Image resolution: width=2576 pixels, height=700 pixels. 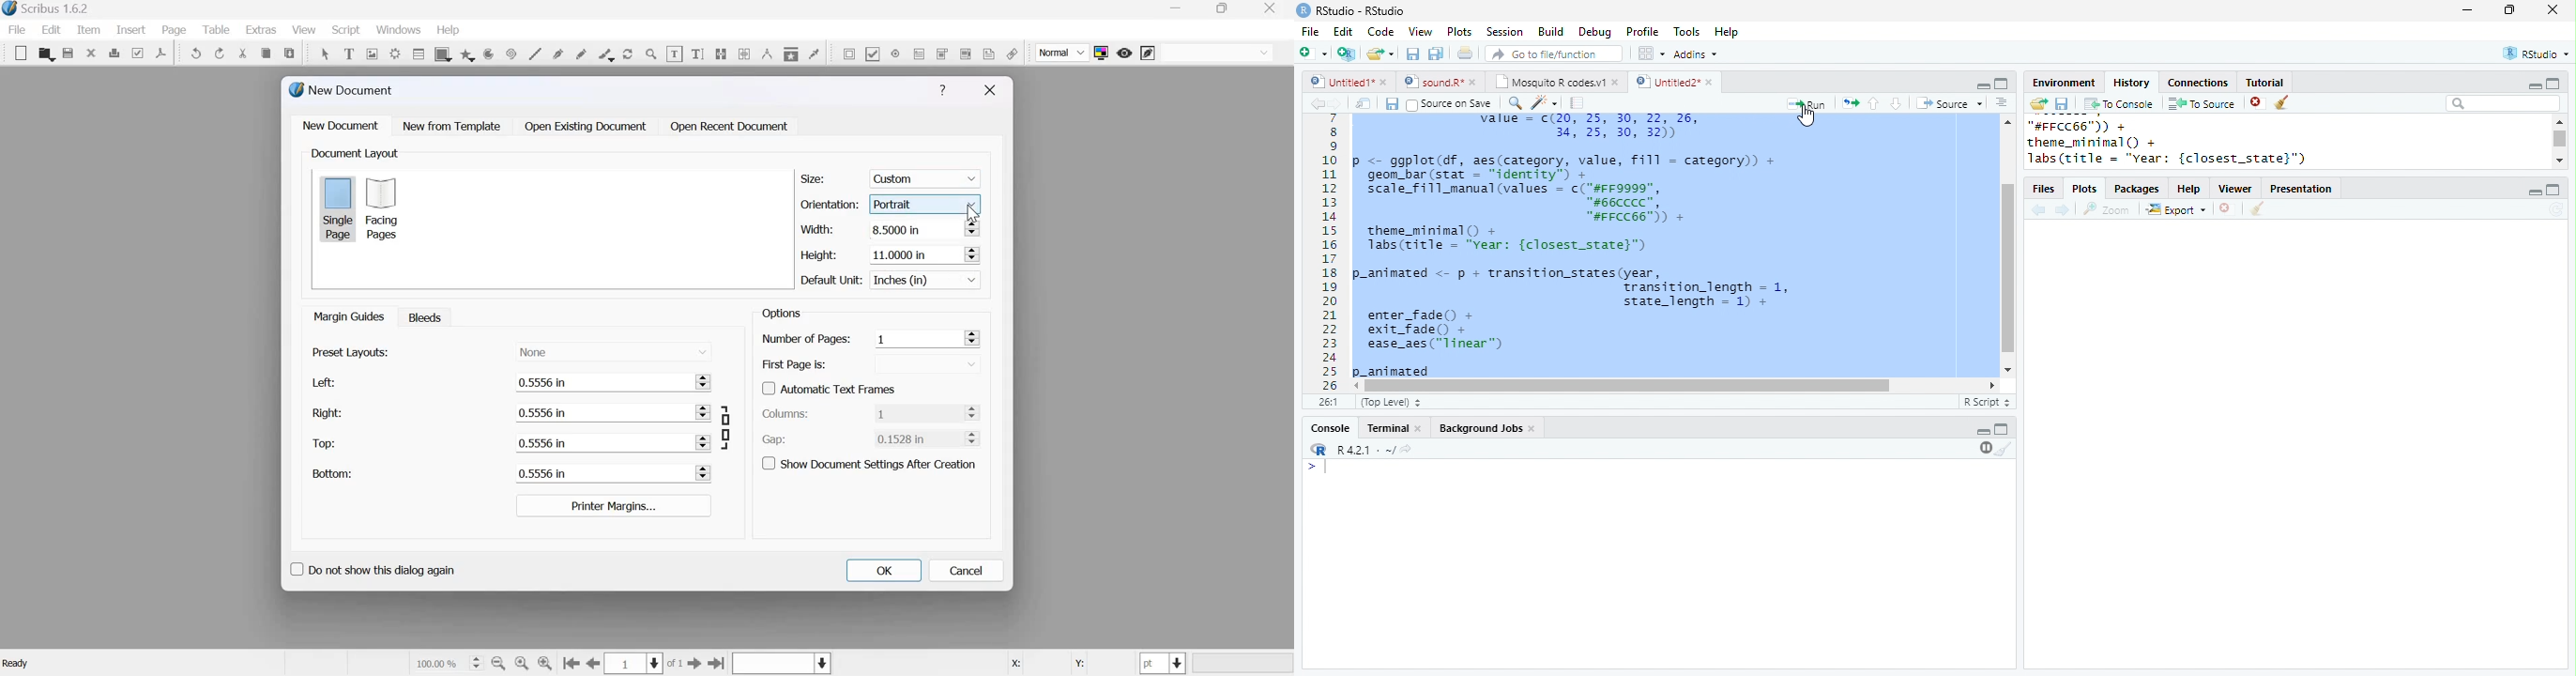 What do you see at coordinates (1808, 103) in the screenshot?
I see `Run` at bounding box center [1808, 103].